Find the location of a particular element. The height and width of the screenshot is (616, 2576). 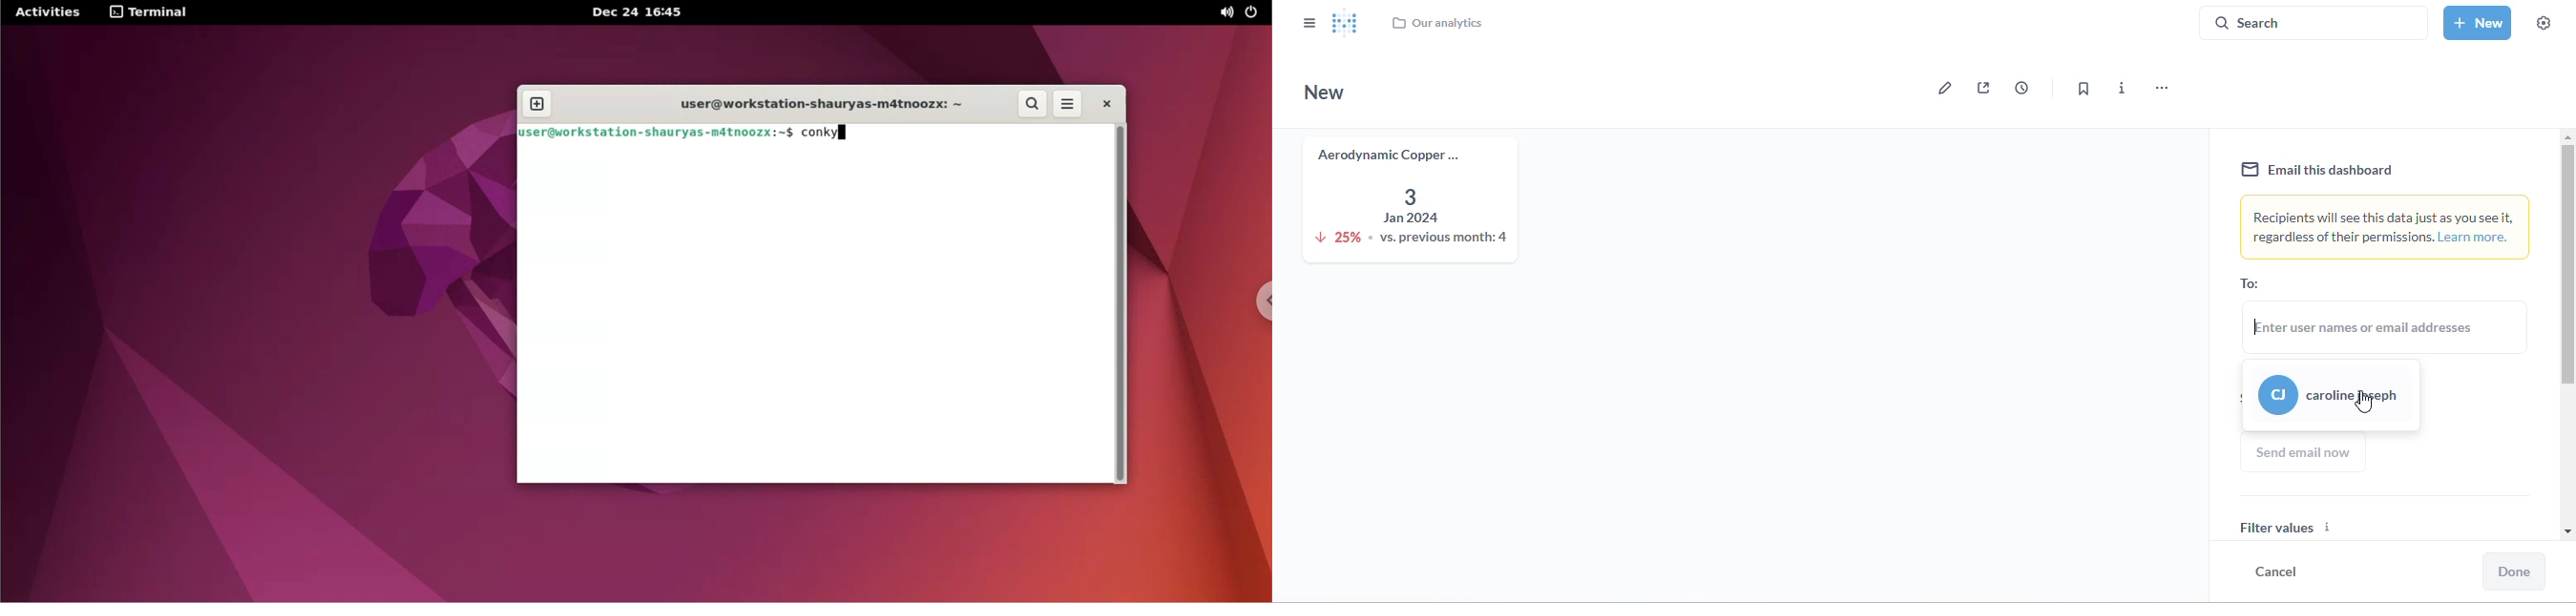

send email now is located at coordinates (2305, 452).